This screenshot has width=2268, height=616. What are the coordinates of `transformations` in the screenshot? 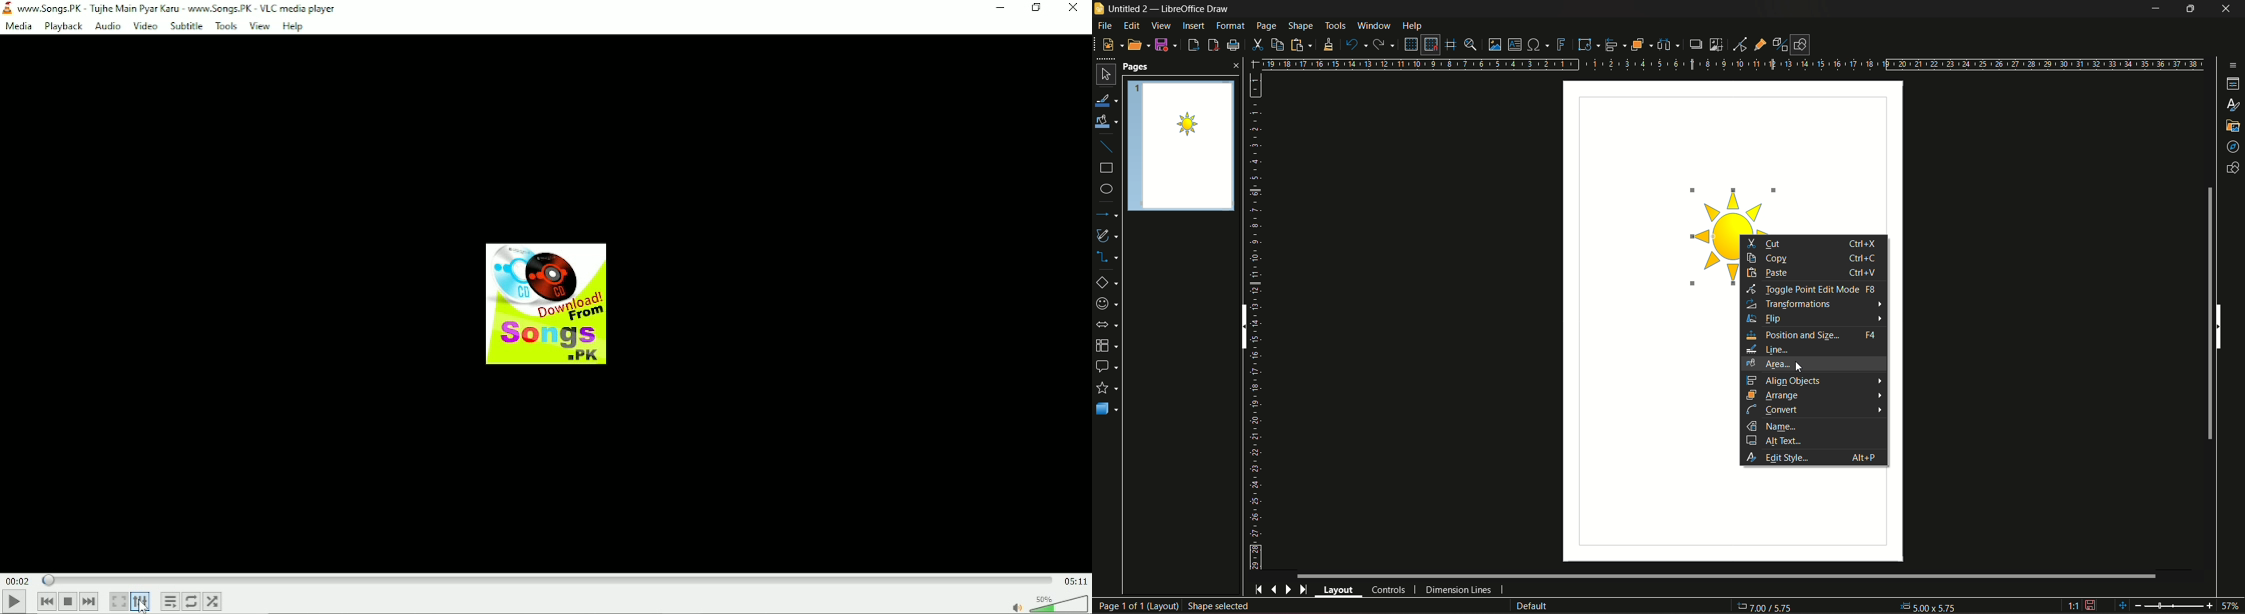 It's located at (1789, 304).